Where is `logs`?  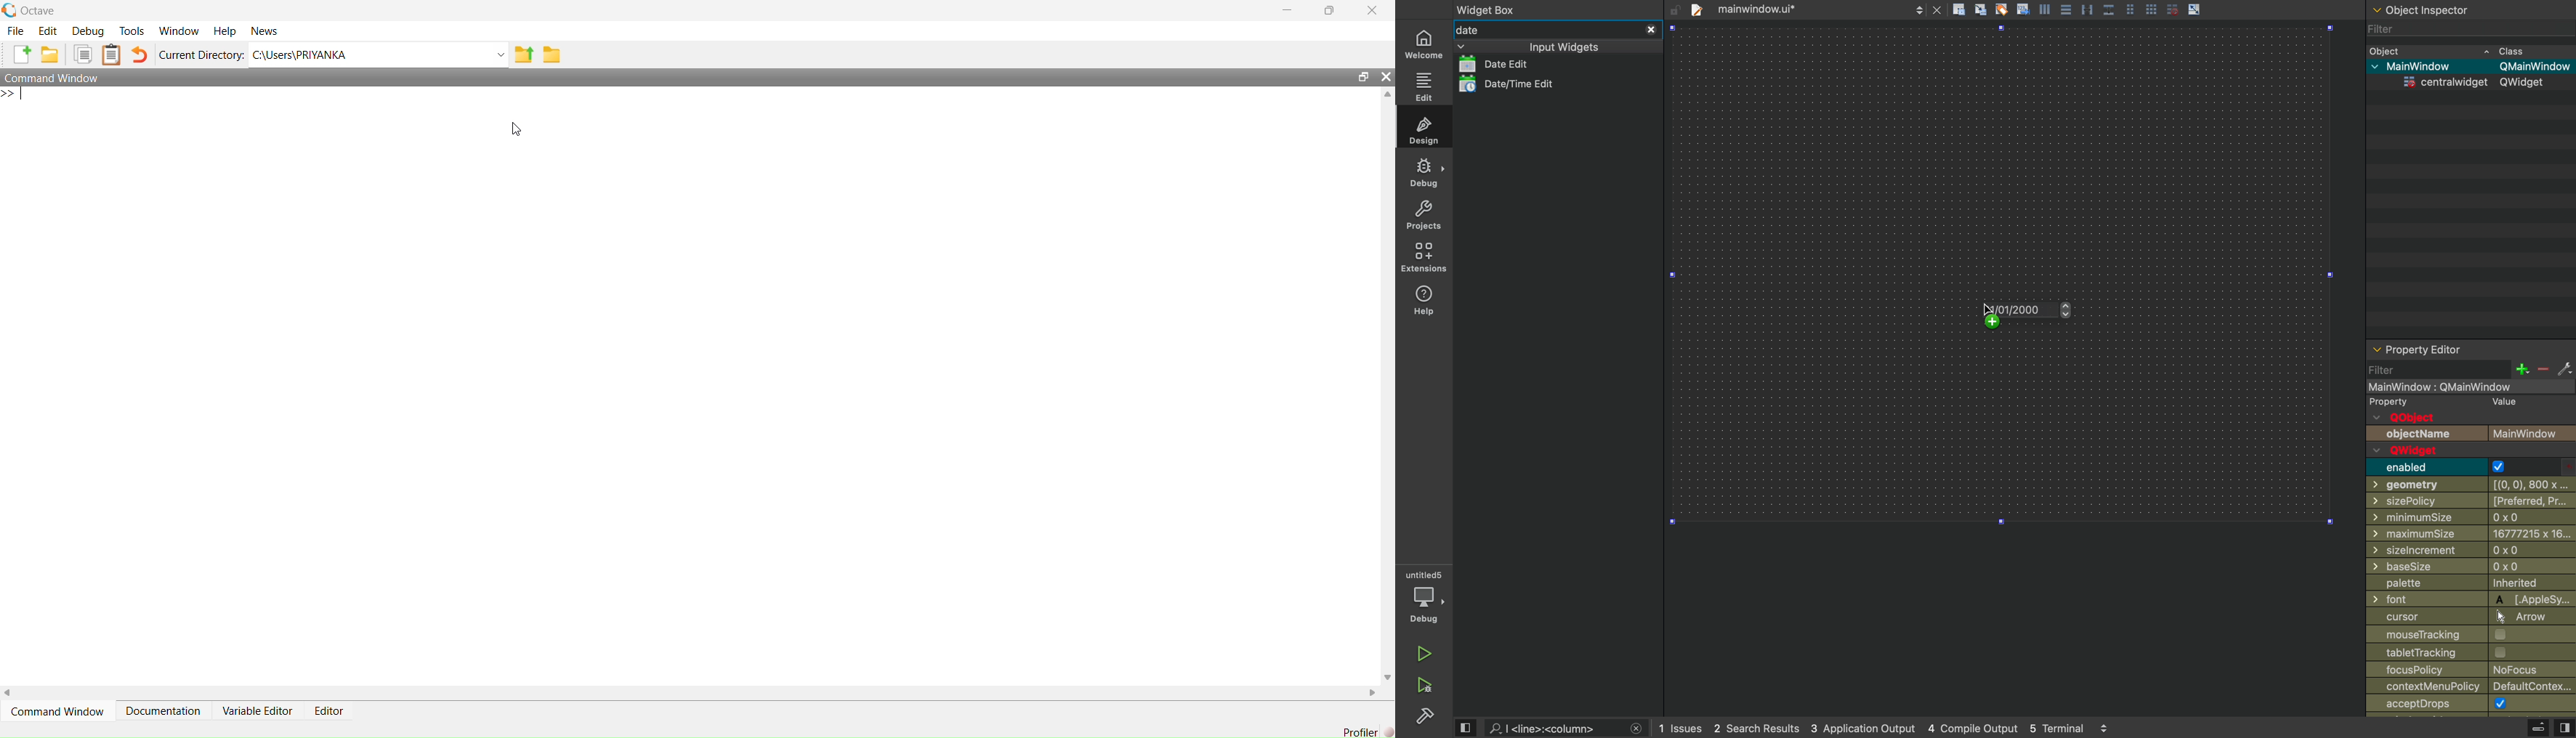
logs is located at coordinates (1884, 727).